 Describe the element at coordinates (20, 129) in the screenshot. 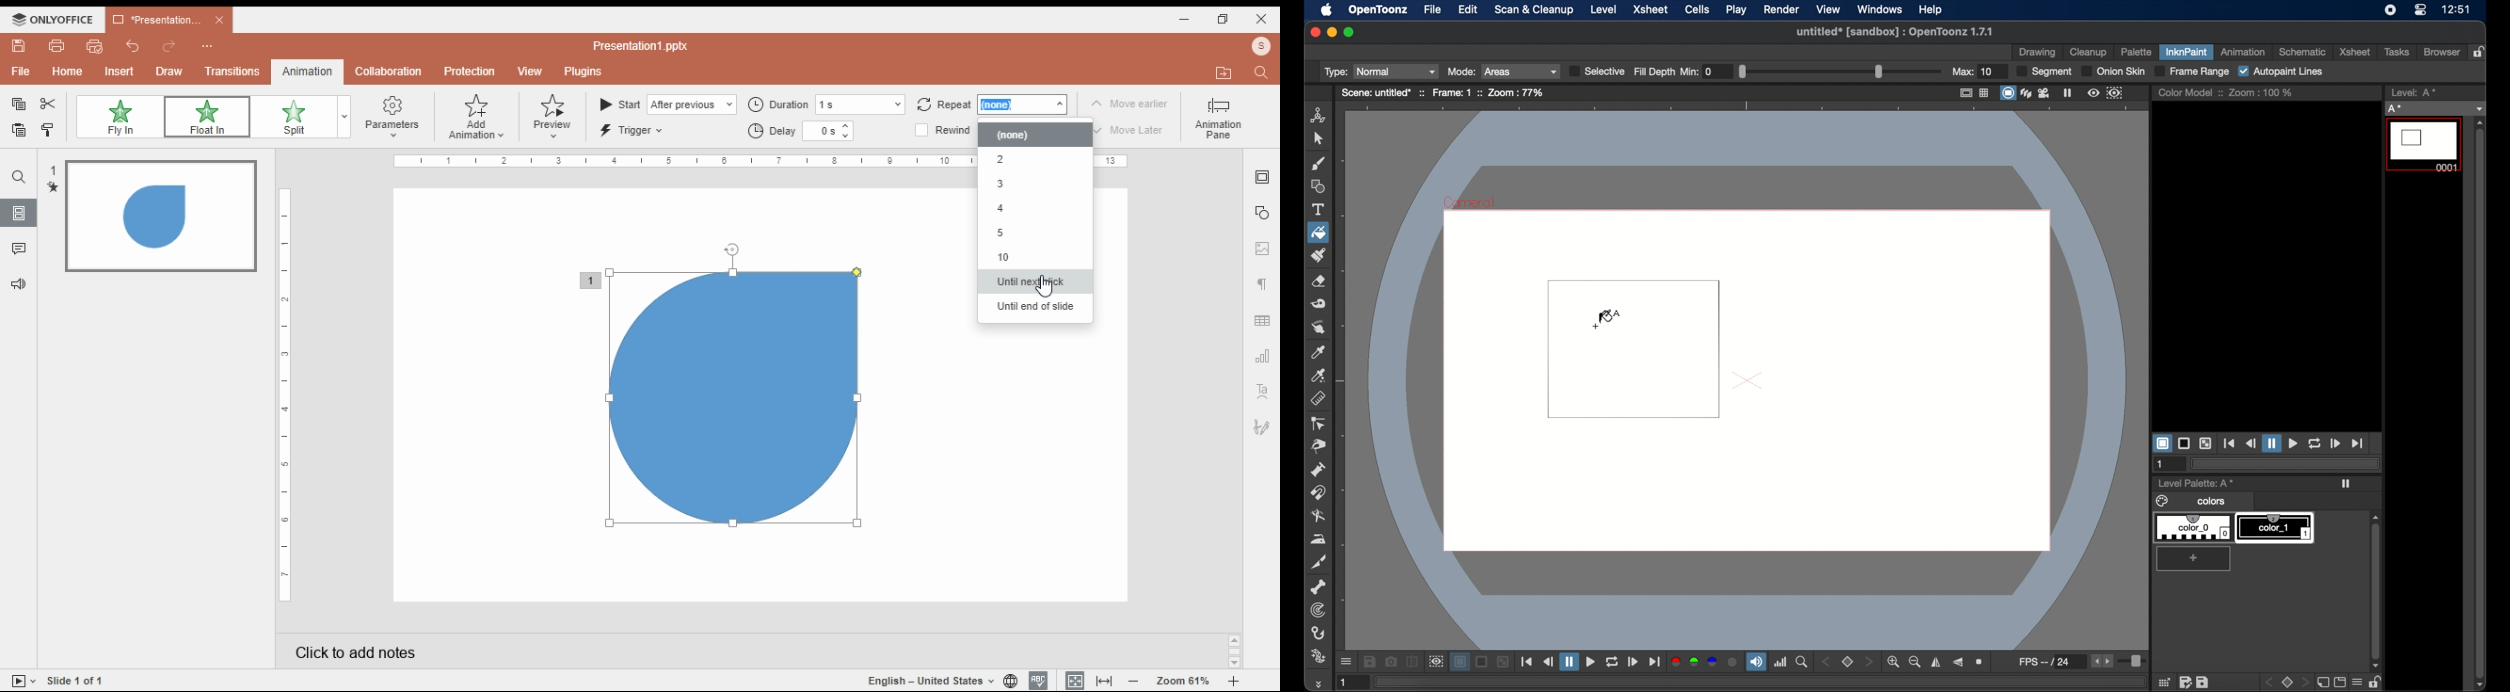

I see `paste` at that location.